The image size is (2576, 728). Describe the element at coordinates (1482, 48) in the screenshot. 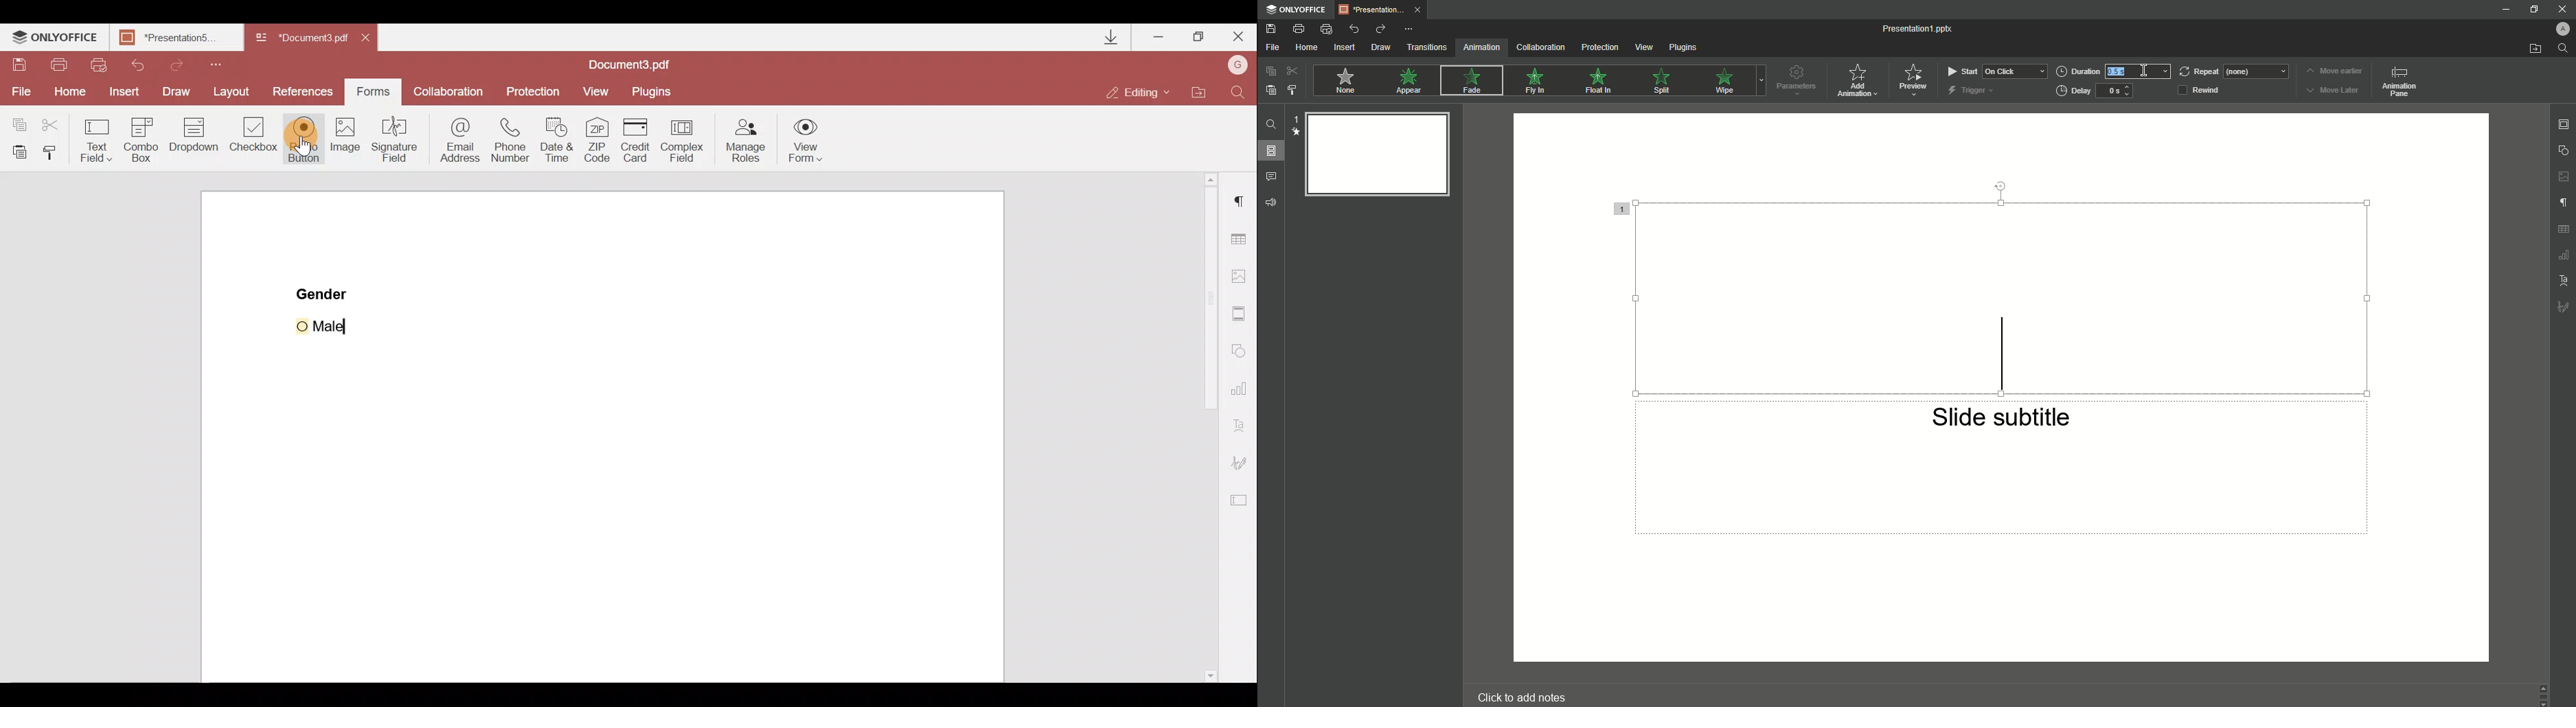

I see `Animation` at that location.